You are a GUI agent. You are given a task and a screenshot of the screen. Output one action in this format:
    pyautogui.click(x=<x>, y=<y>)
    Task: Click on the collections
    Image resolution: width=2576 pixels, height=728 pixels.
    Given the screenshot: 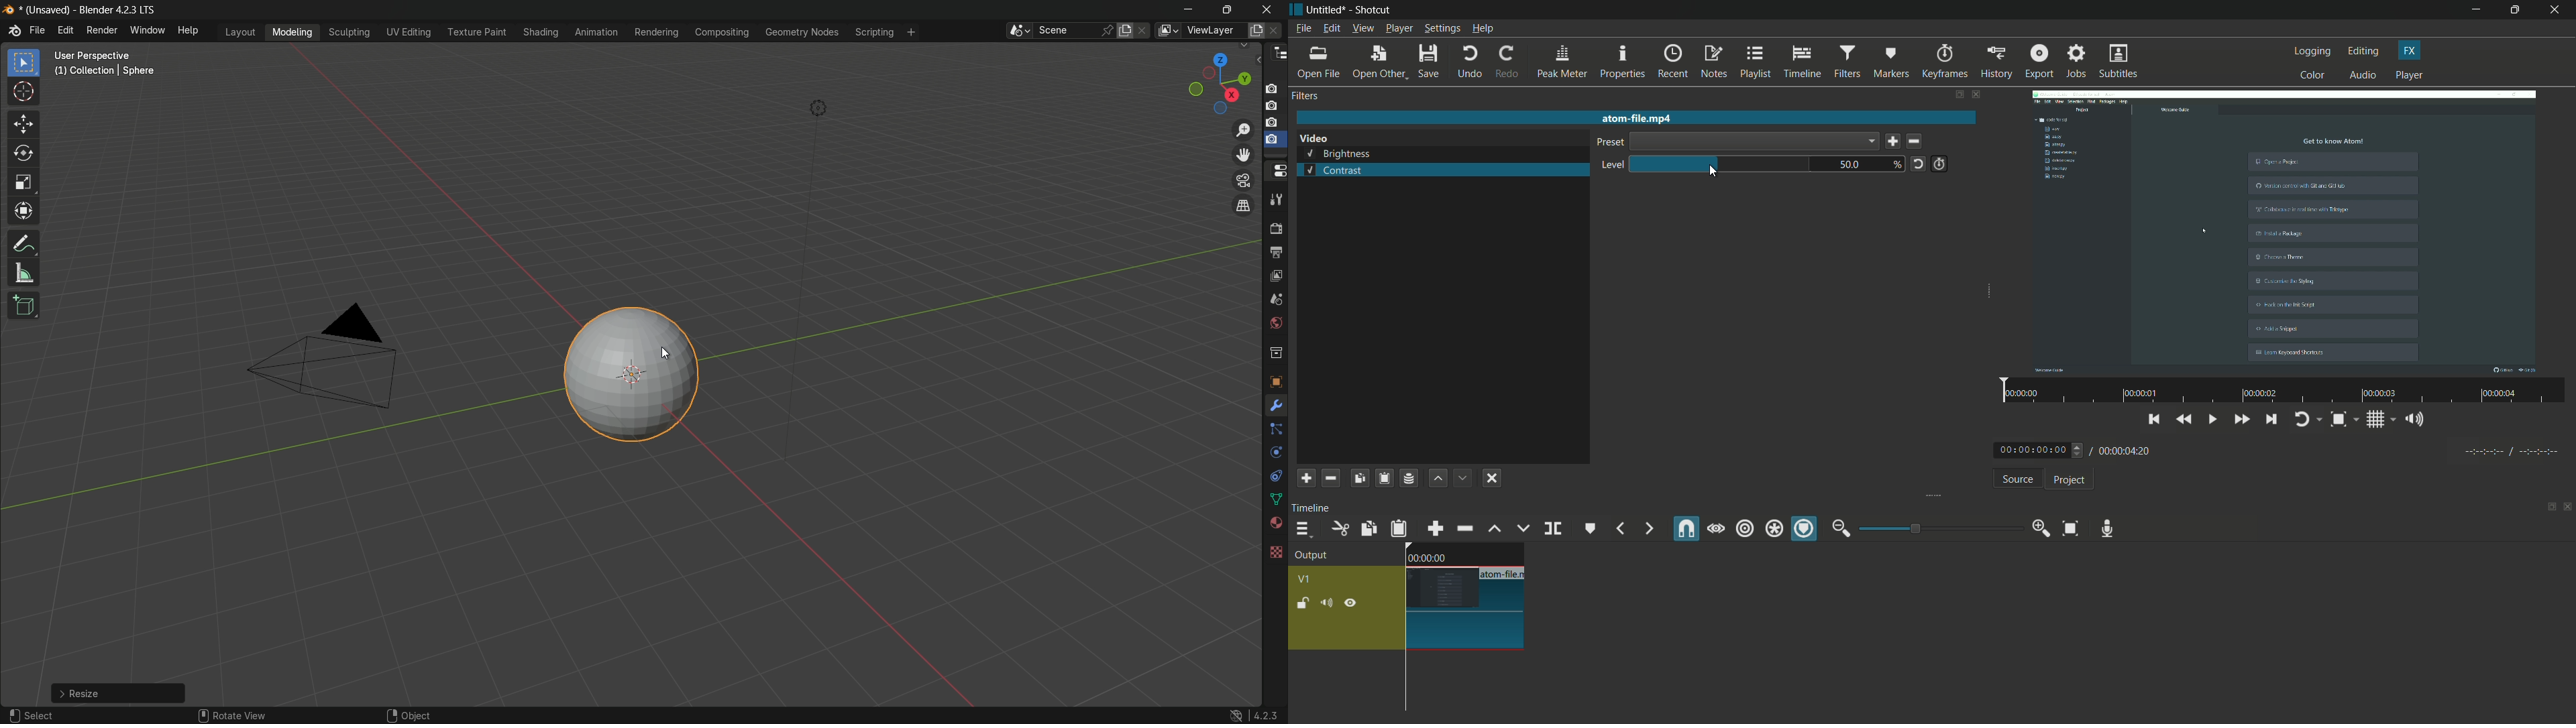 What is the action you would take?
    pyautogui.click(x=1275, y=353)
    